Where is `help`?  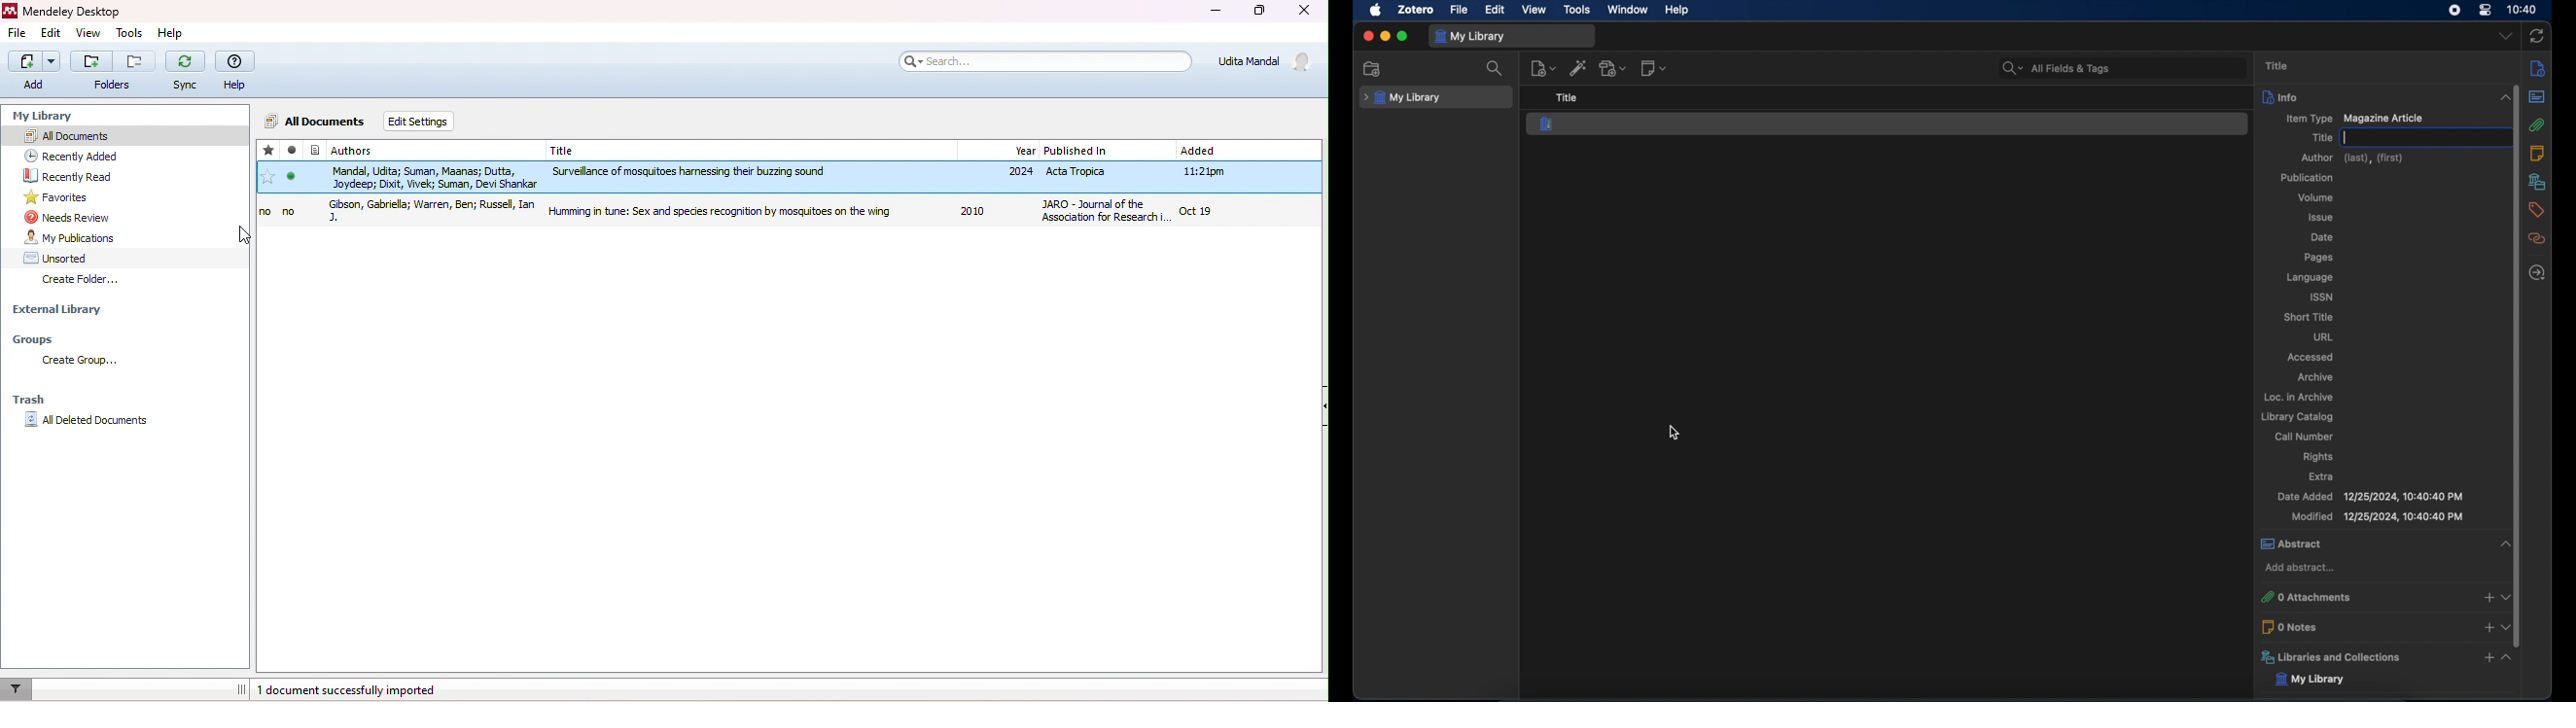
help is located at coordinates (171, 34).